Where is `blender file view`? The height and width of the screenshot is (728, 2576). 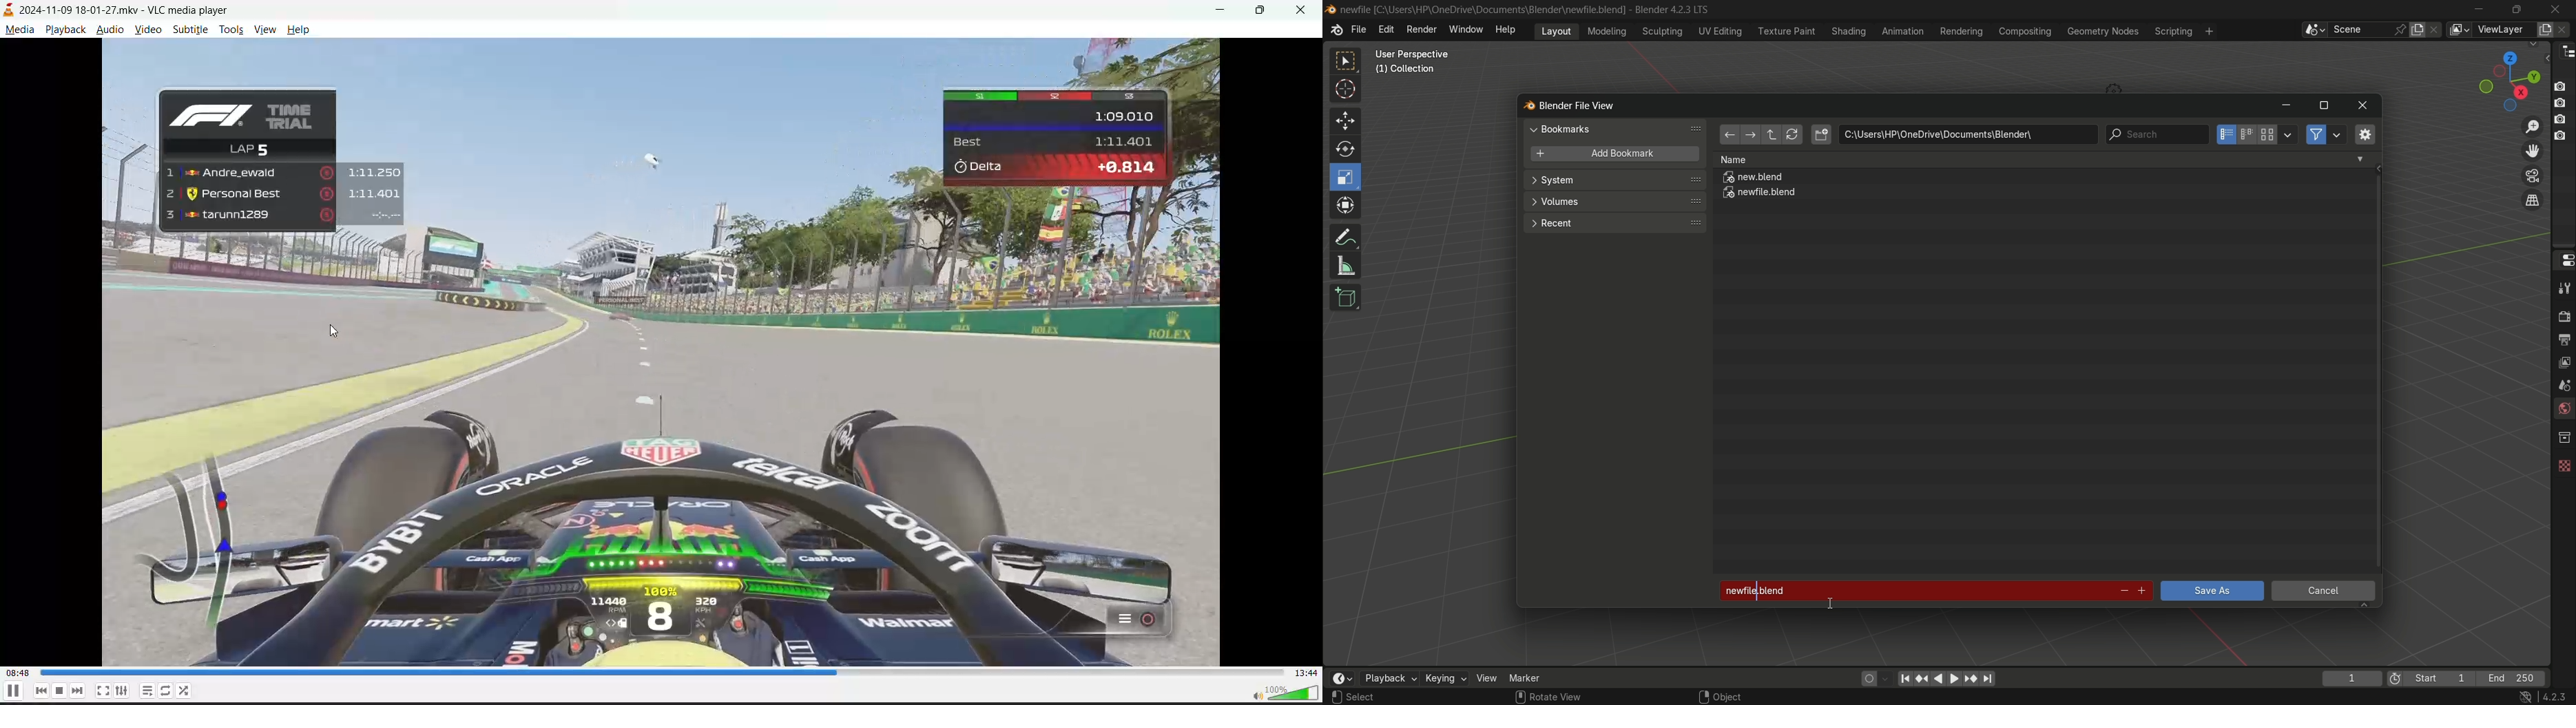 blender file view is located at coordinates (1579, 104).